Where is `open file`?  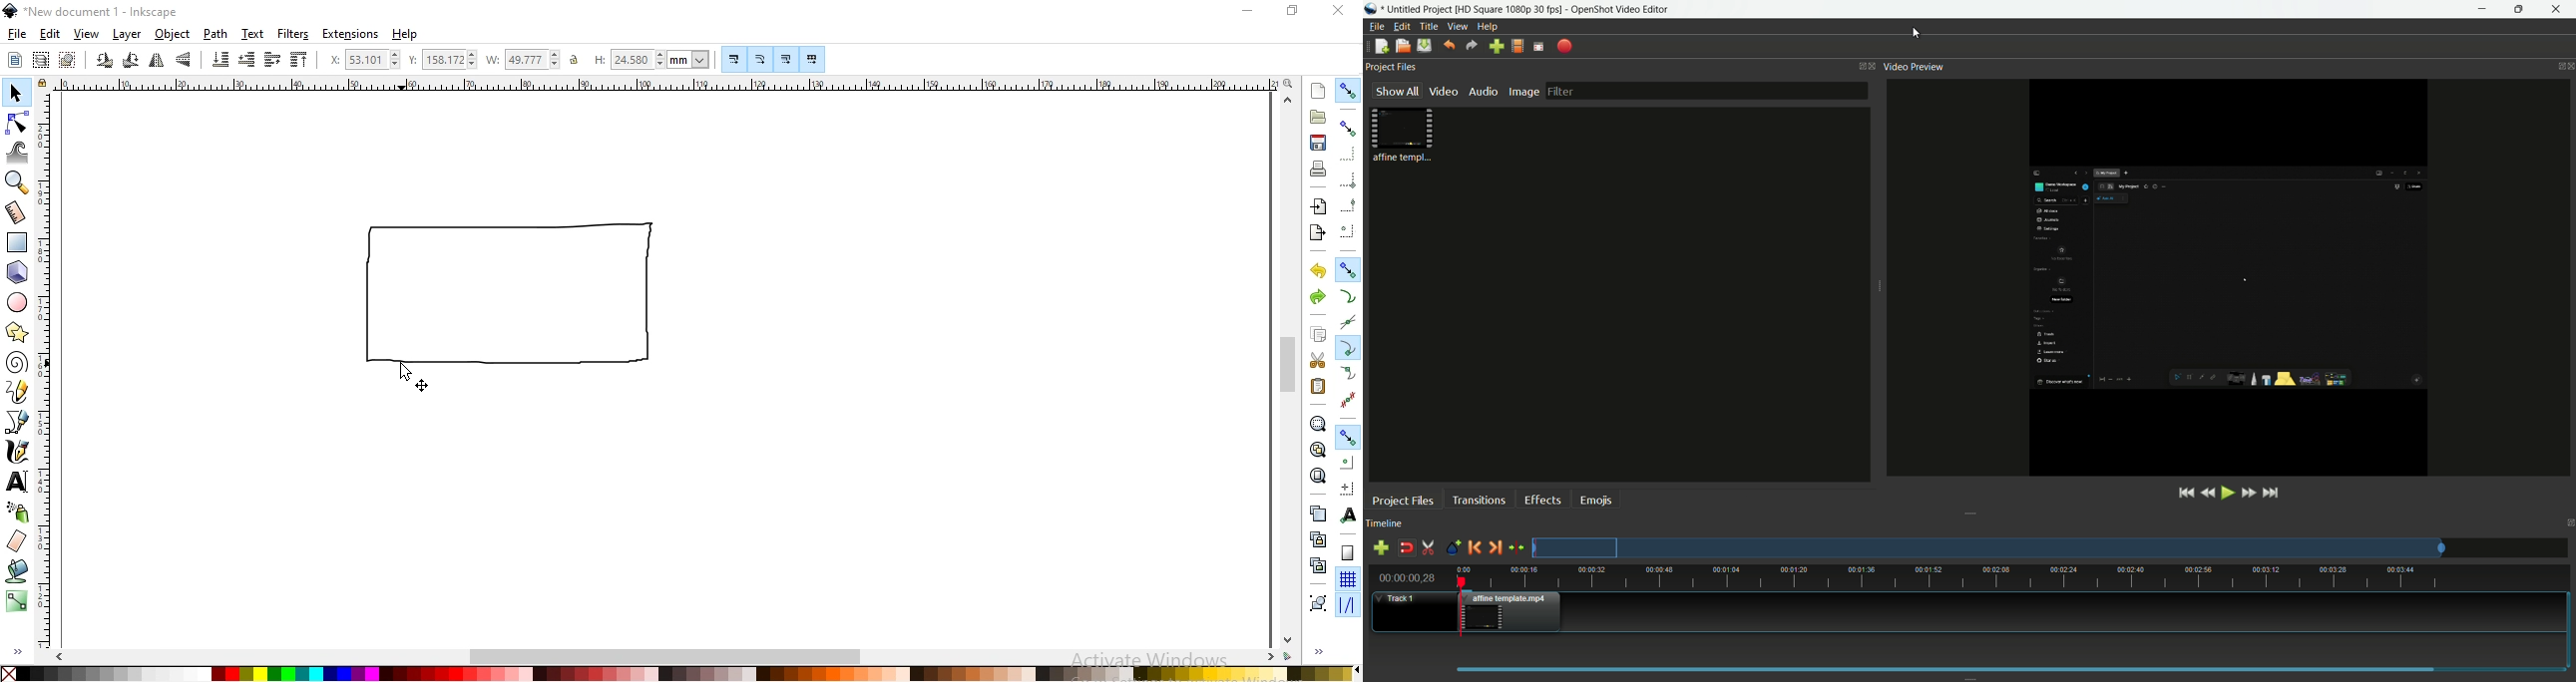
open file is located at coordinates (1401, 45).